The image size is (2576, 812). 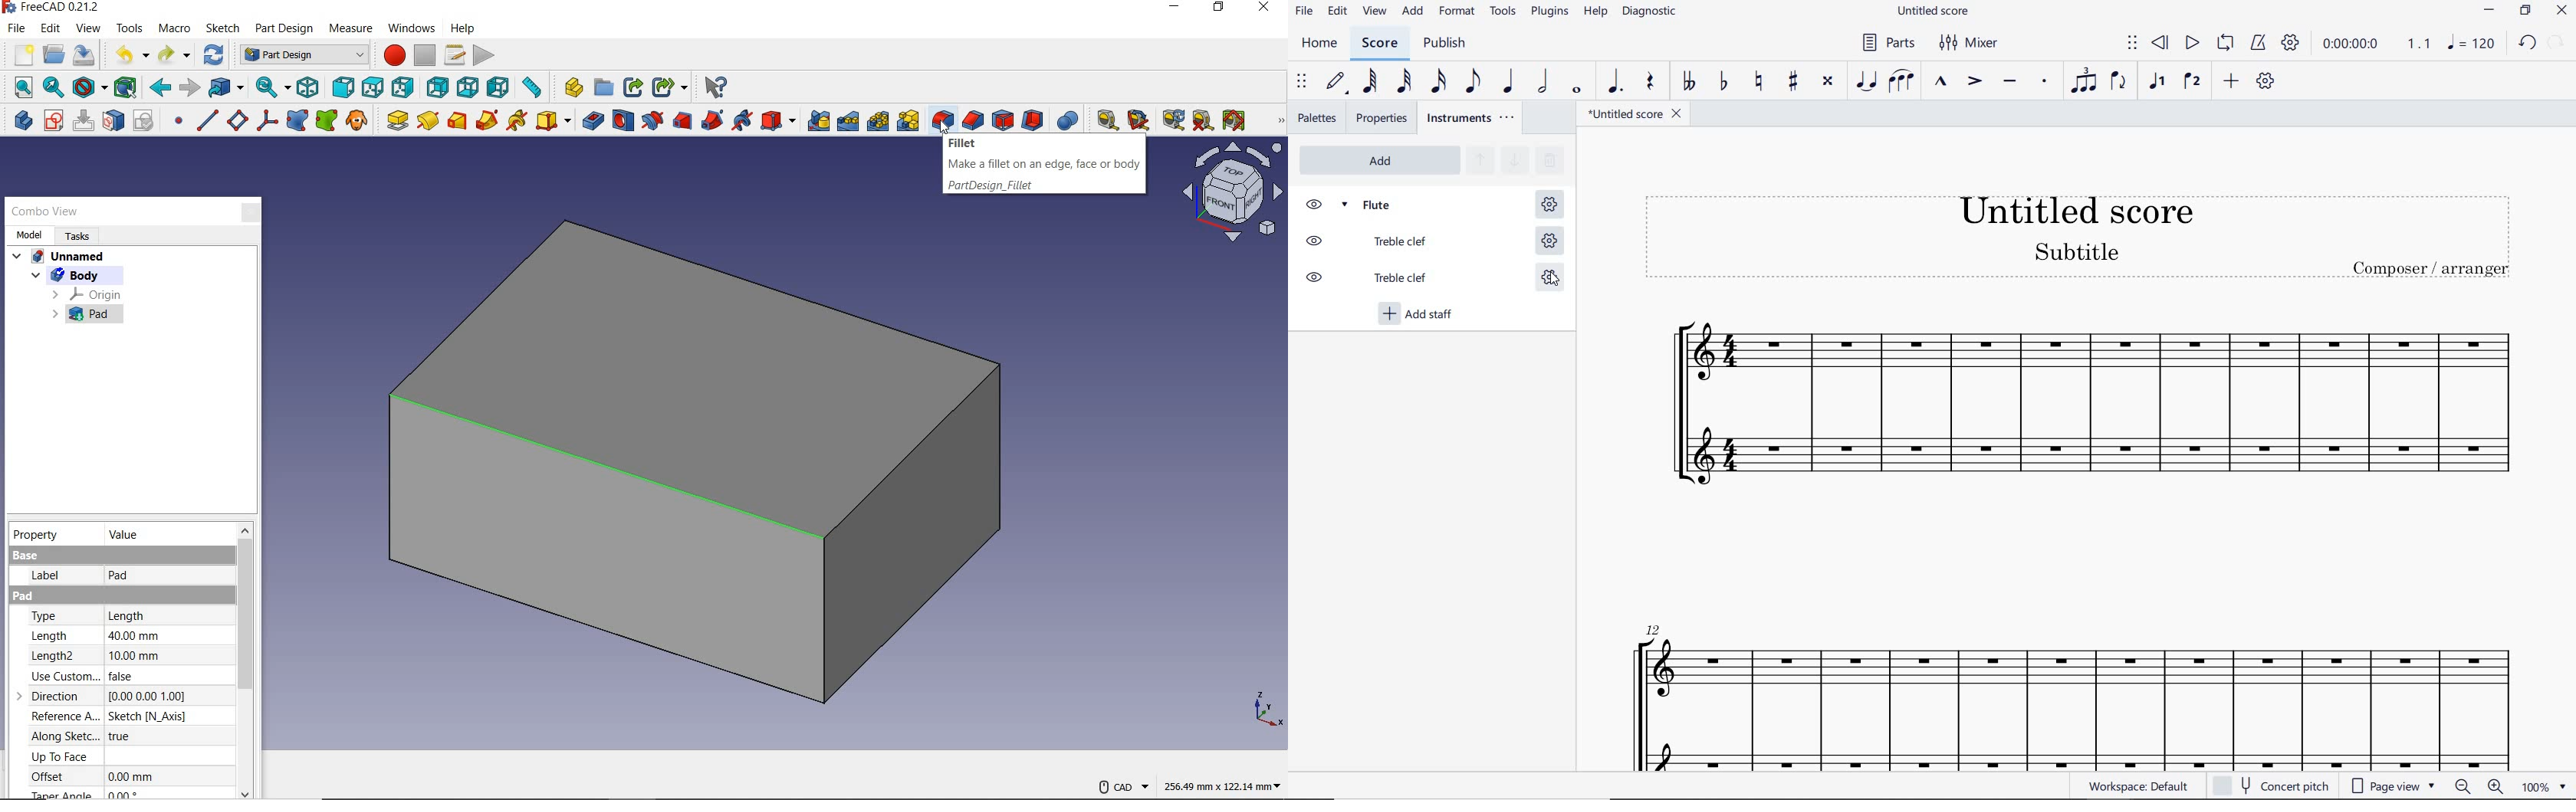 I want to click on subtractive loft, so click(x=682, y=122).